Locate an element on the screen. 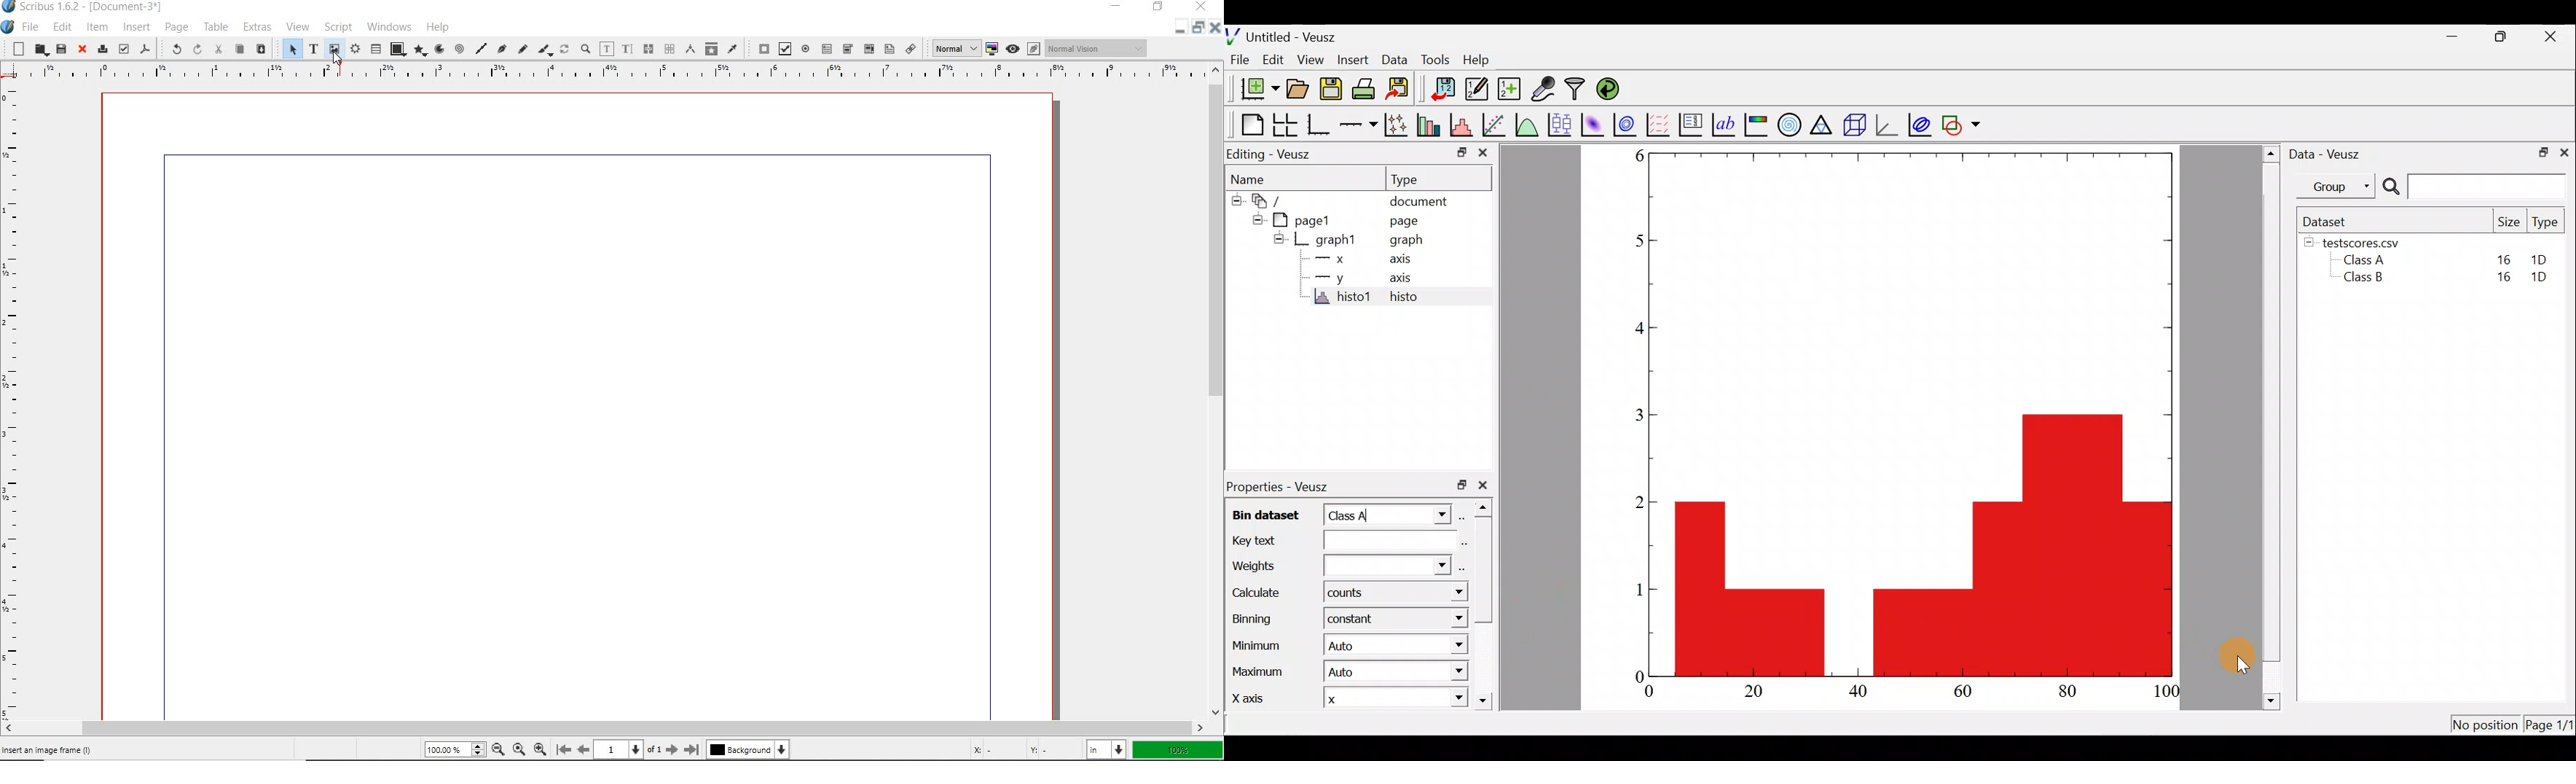  zoom to is located at coordinates (519, 751).